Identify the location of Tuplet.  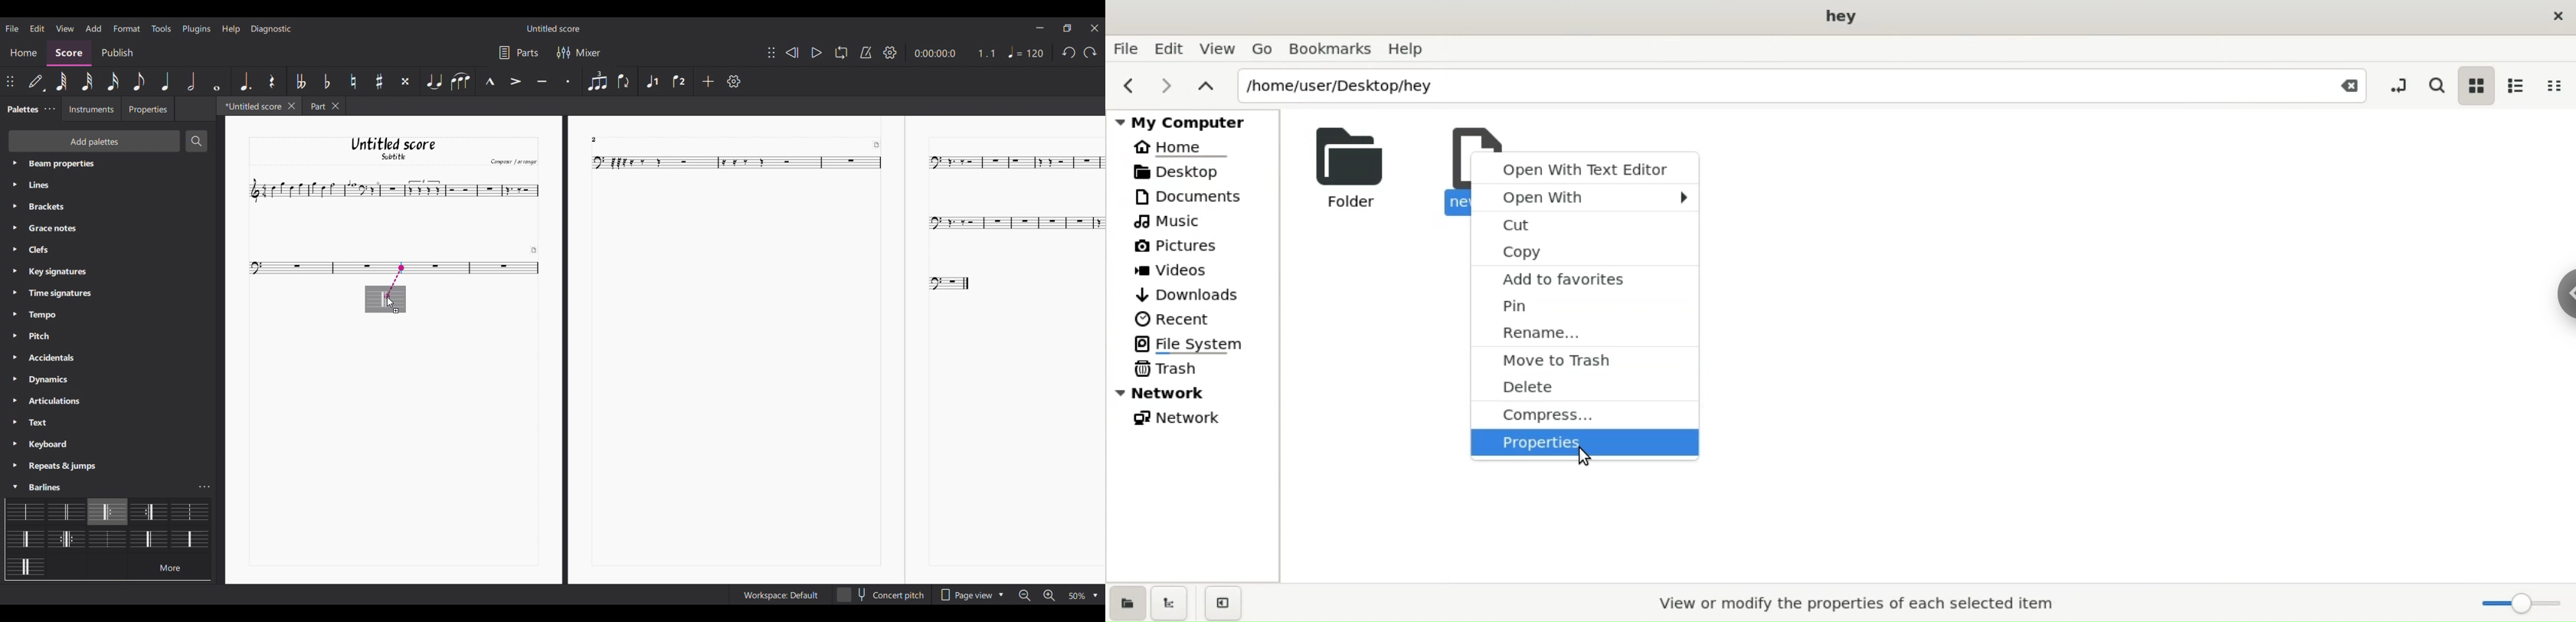
(598, 81).